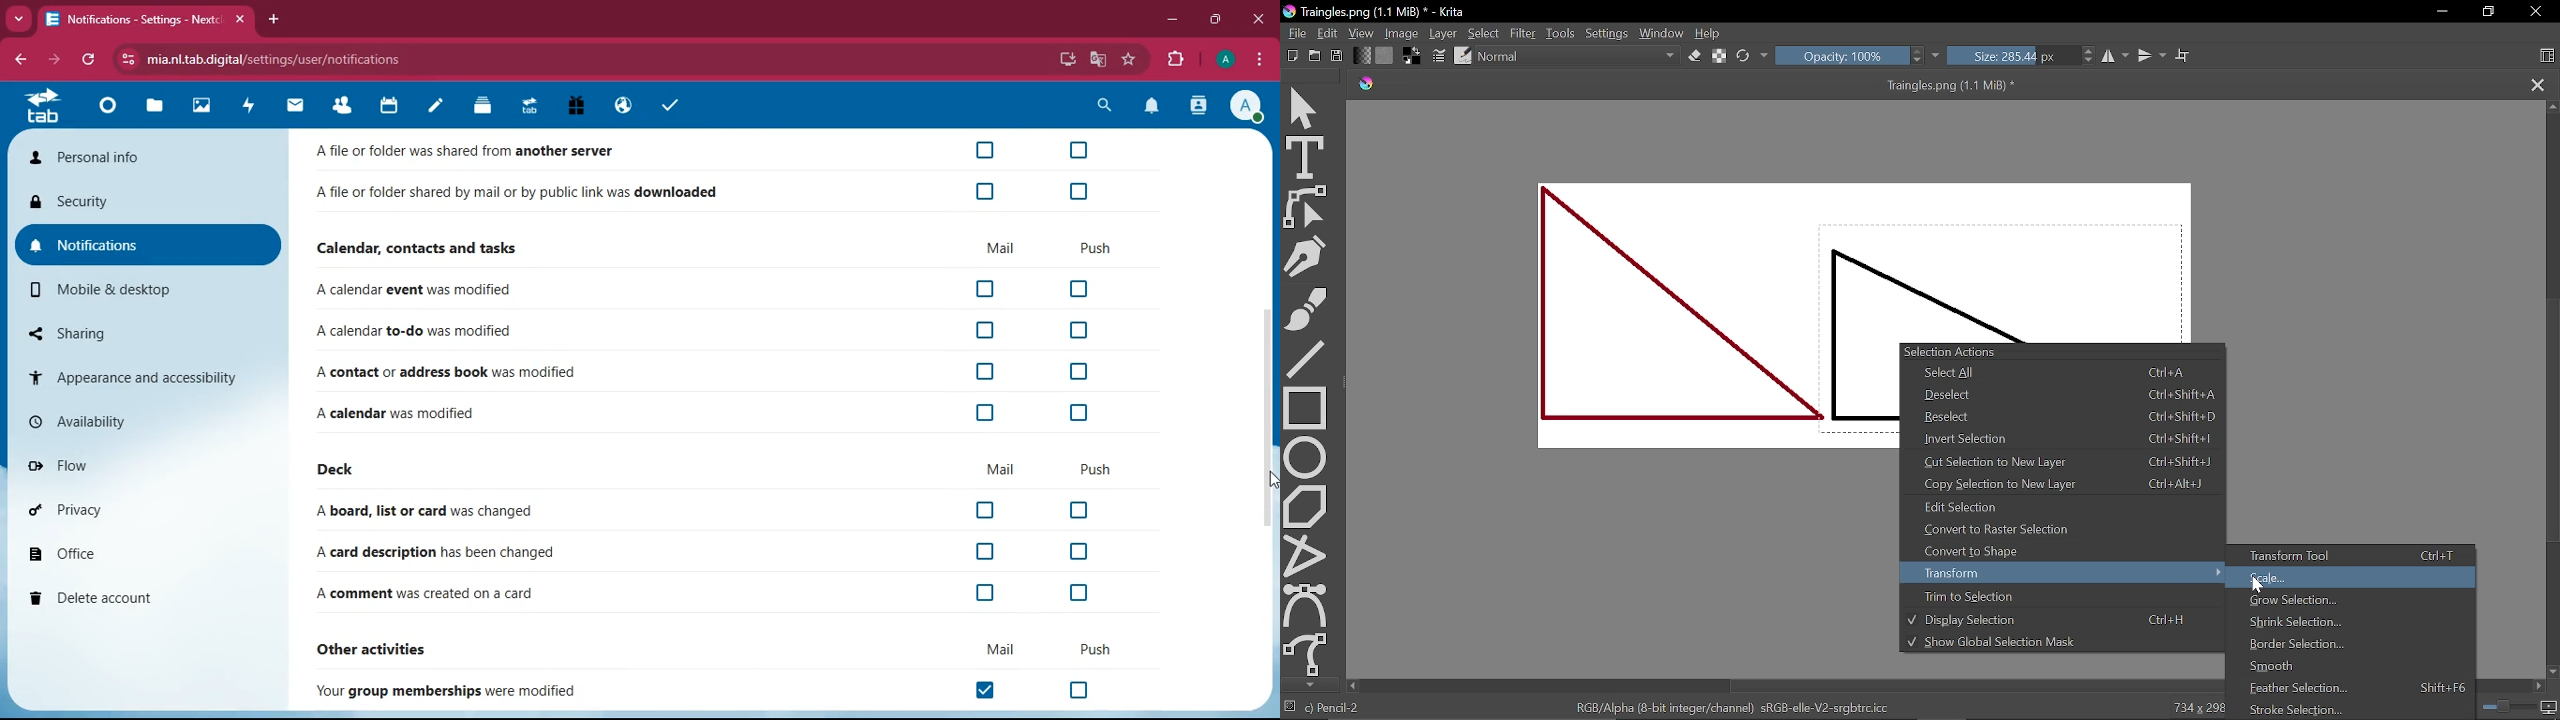 The height and width of the screenshot is (728, 2576). I want to click on Selection Actions, so click(2066, 350).